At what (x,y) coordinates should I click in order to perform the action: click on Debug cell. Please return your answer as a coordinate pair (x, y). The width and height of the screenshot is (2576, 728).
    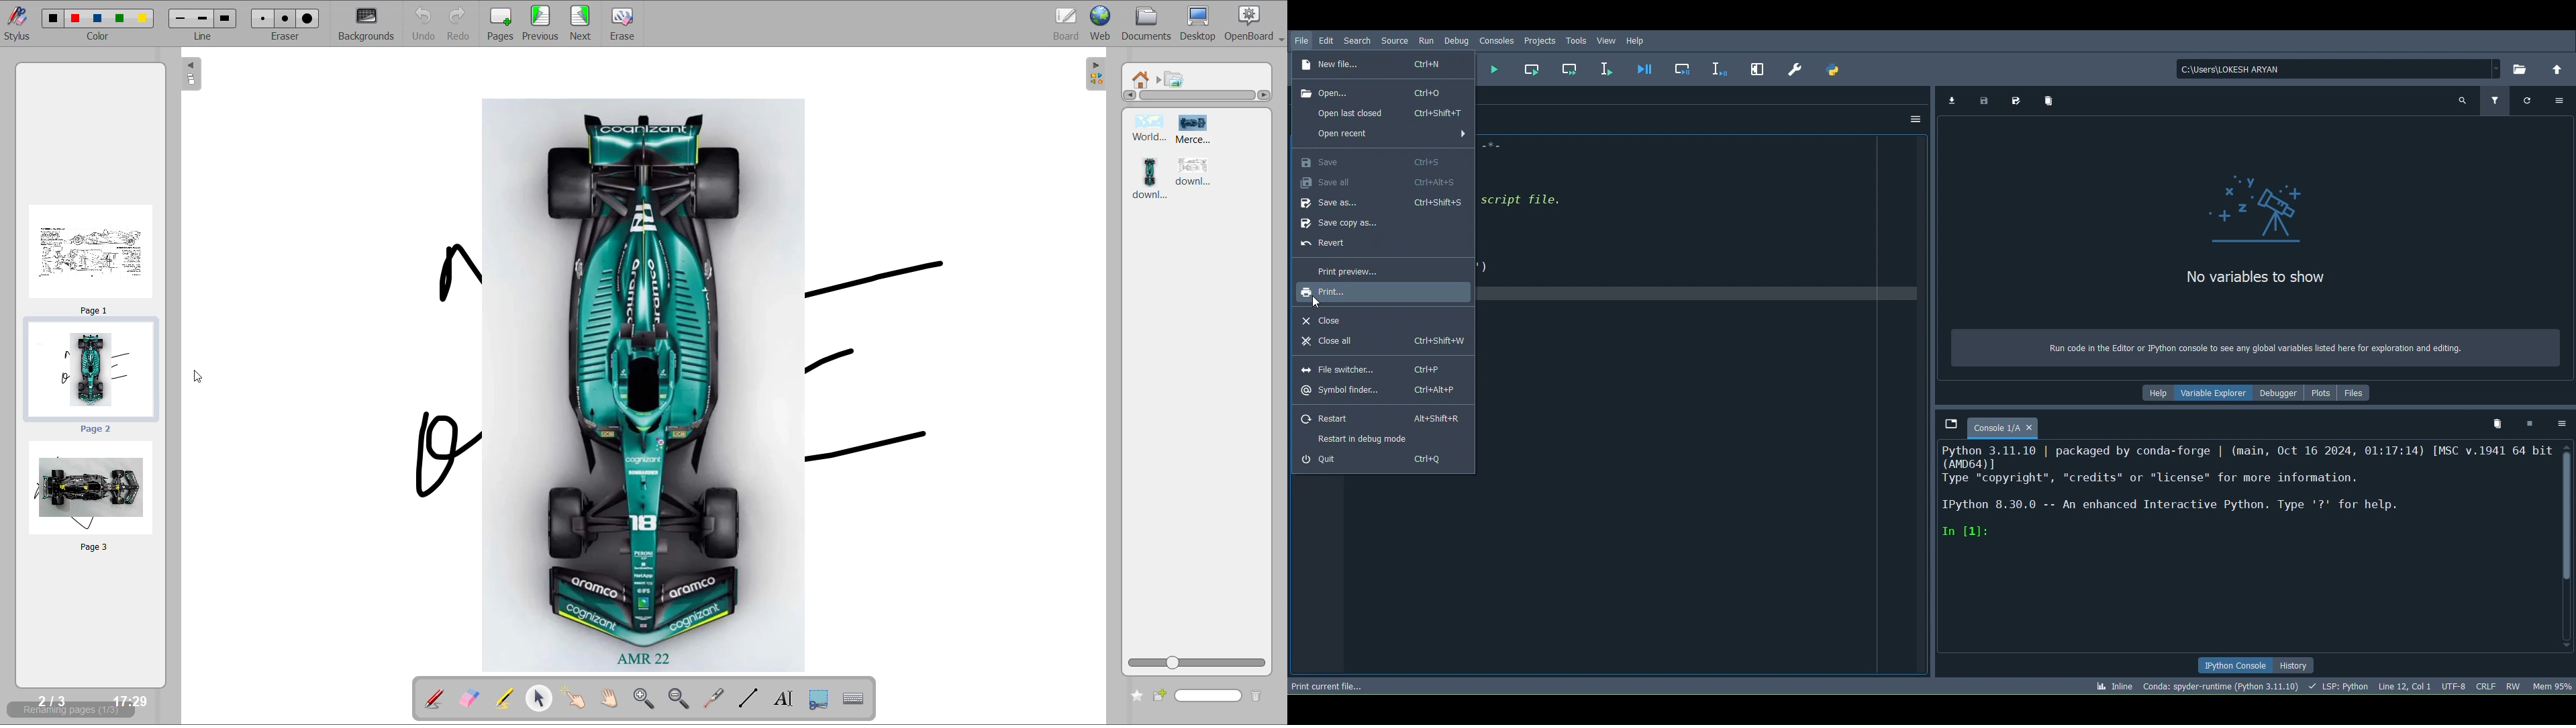
    Looking at the image, I should click on (1681, 70).